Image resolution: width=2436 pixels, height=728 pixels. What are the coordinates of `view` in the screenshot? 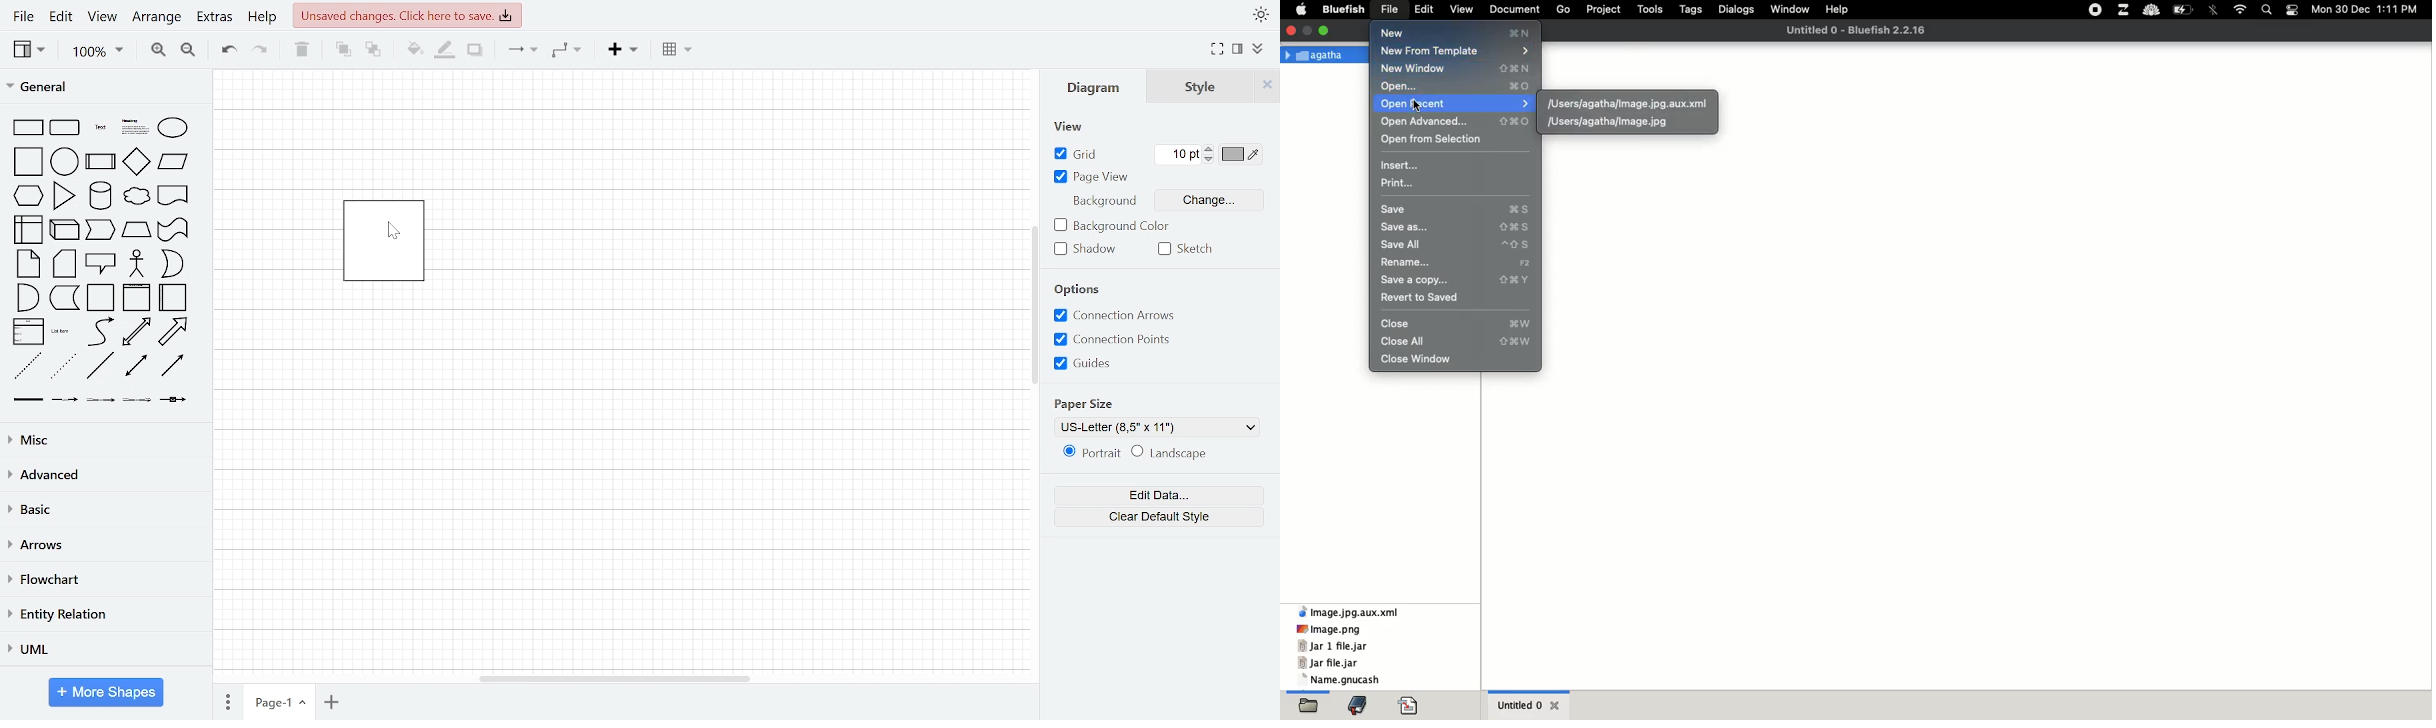 It's located at (1464, 7).